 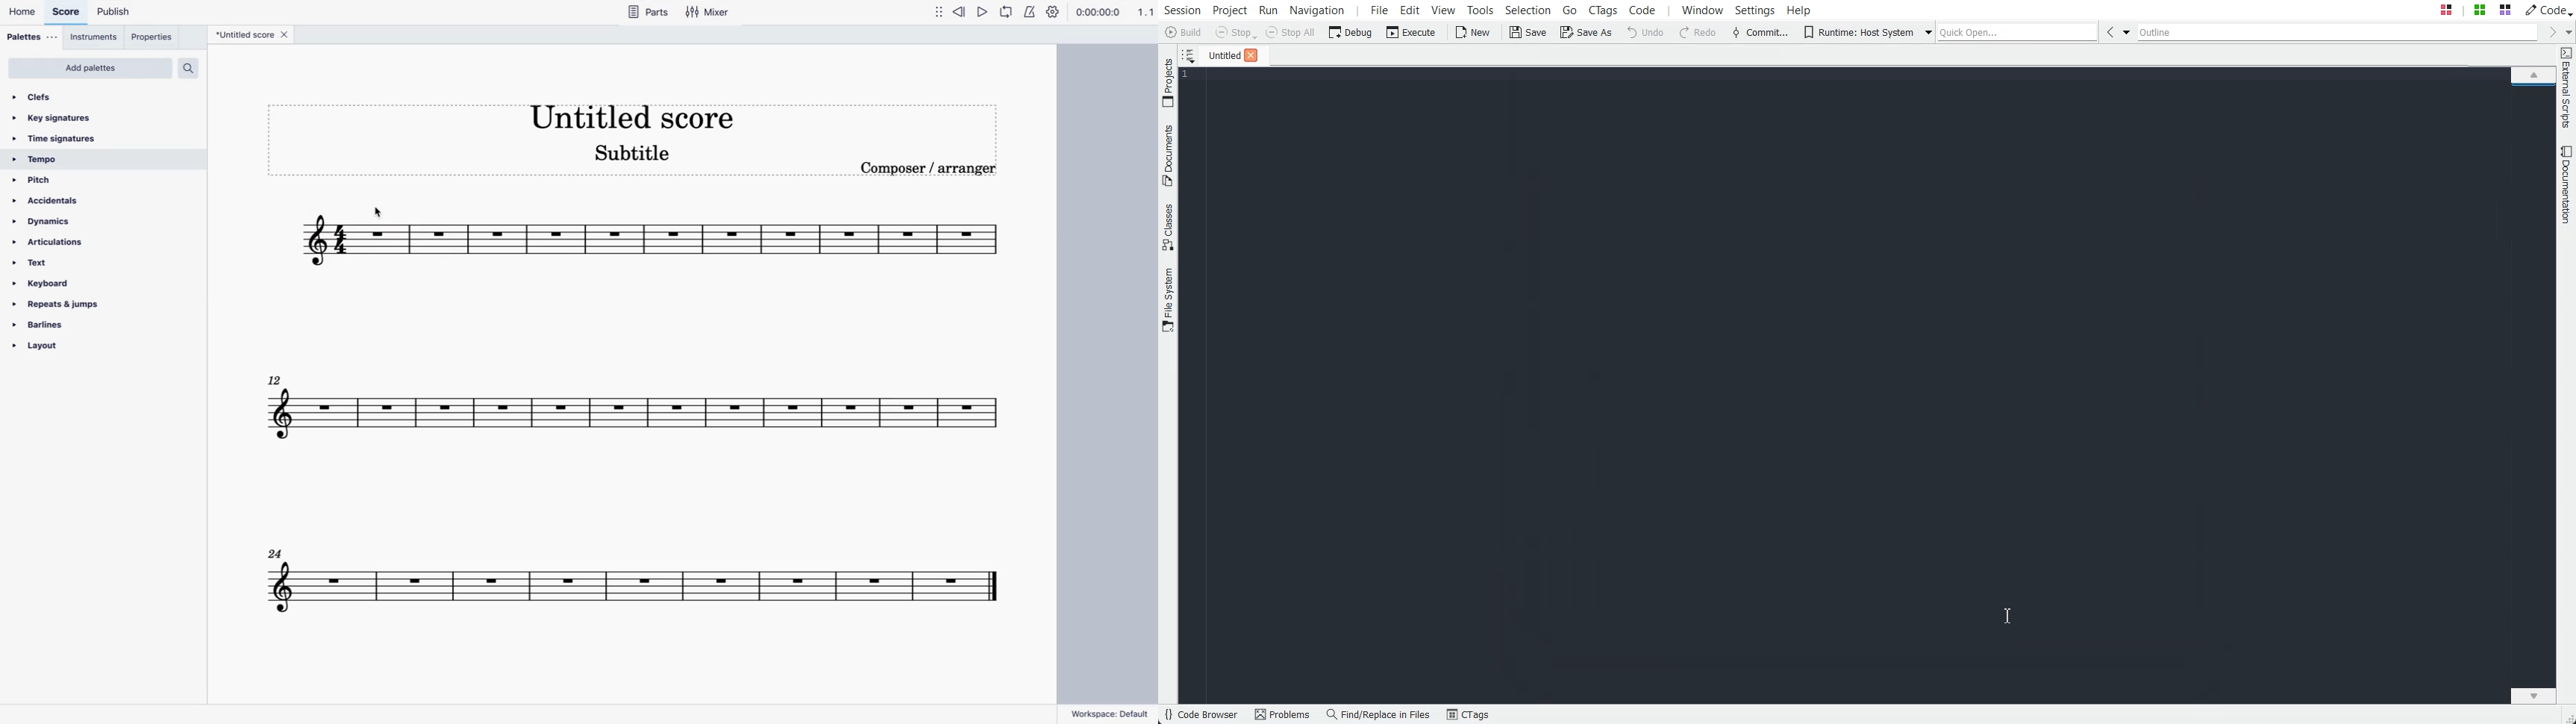 I want to click on pitch, so click(x=41, y=181).